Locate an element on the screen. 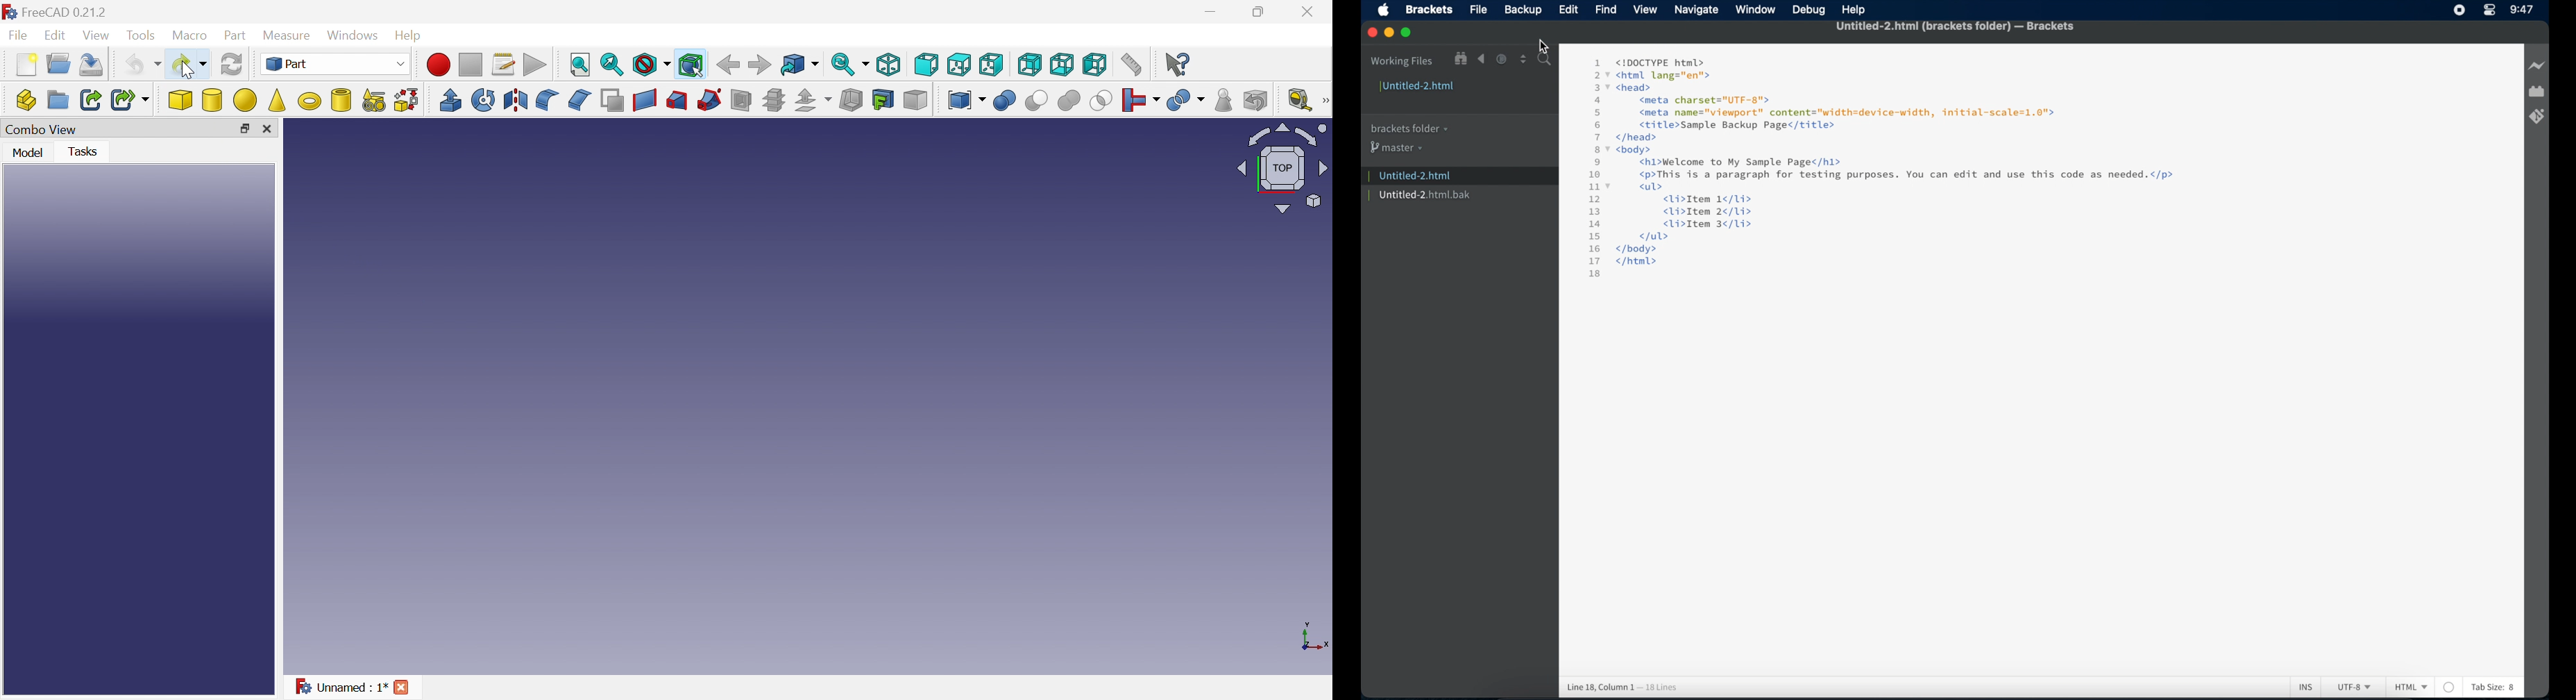 Image resolution: width=2576 pixels, height=700 pixels. Front is located at coordinates (926, 65).